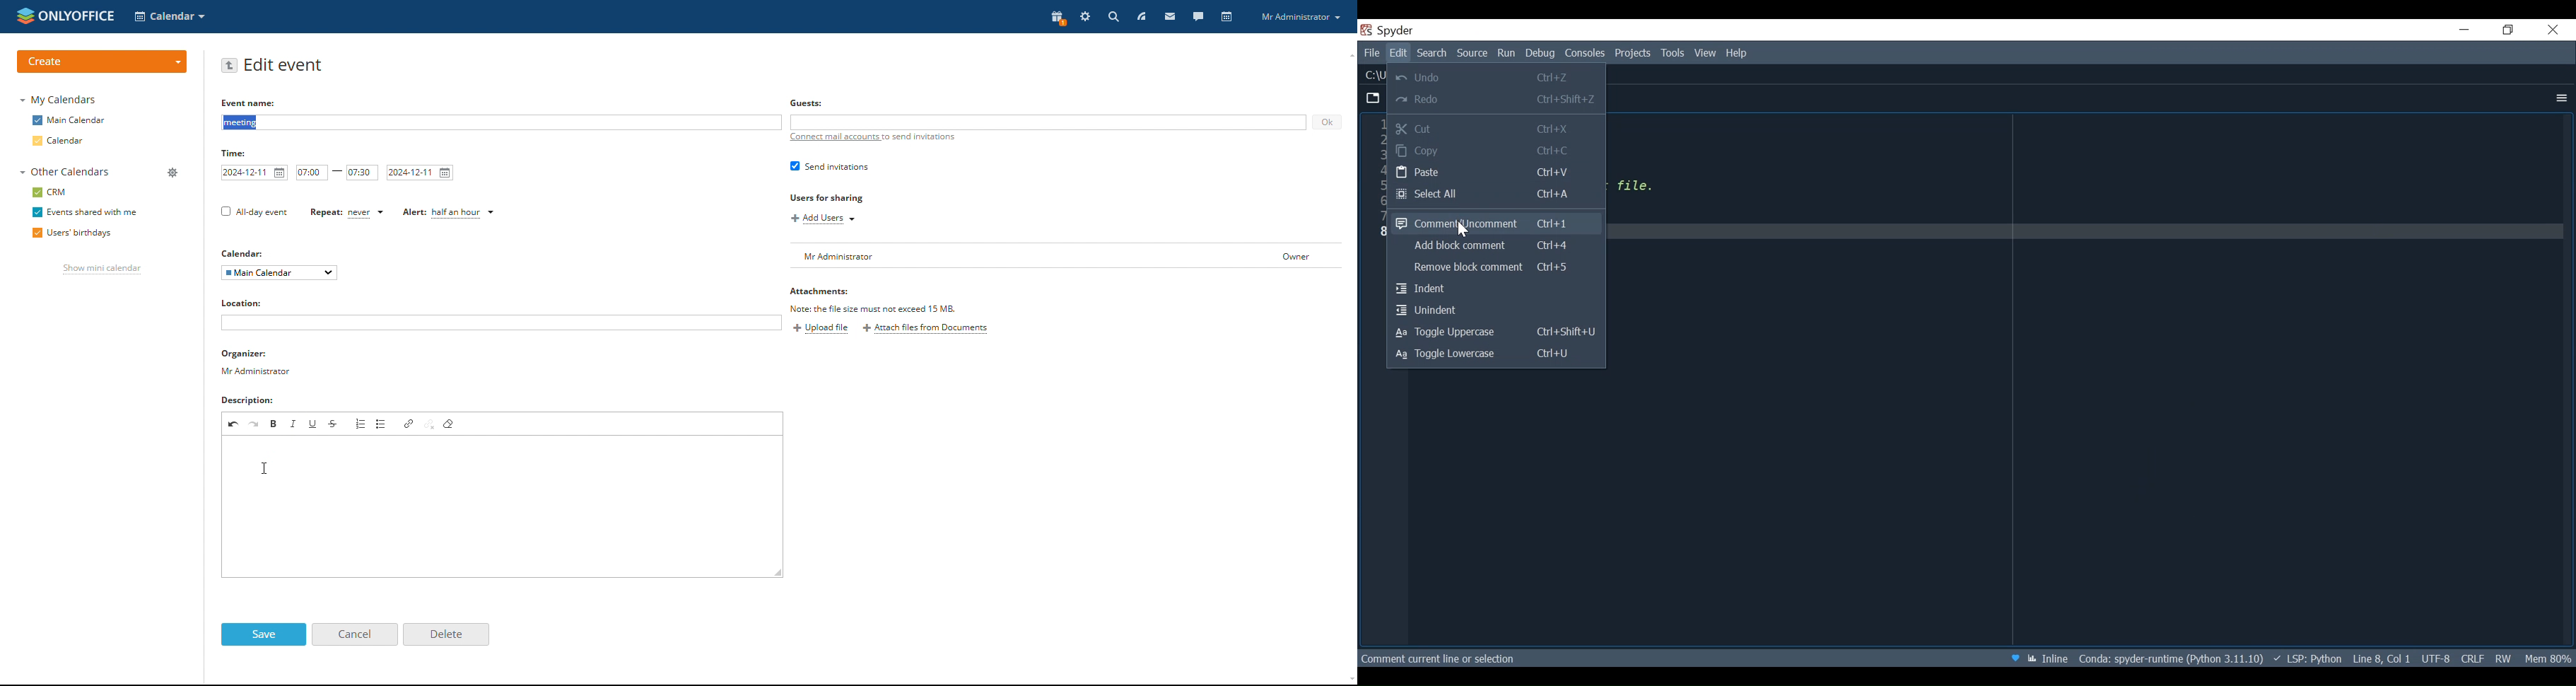  What do you see at coordinates (450, 424) in the screenshot?
I see `remove format` at bounding box center [450, 424].